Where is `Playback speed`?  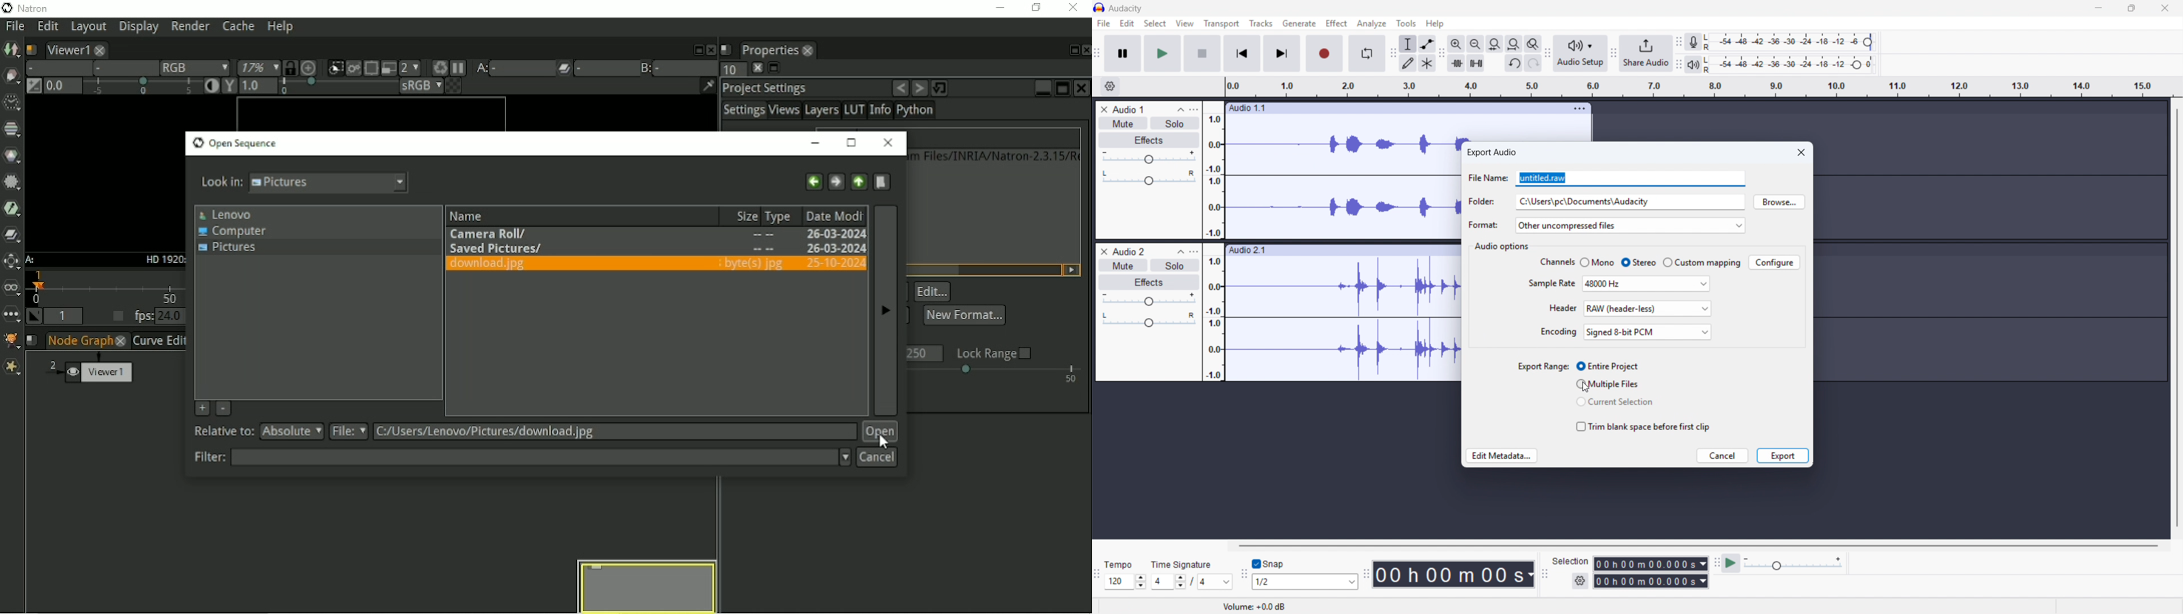 Playback speed is located at coordinates (1795, 563).